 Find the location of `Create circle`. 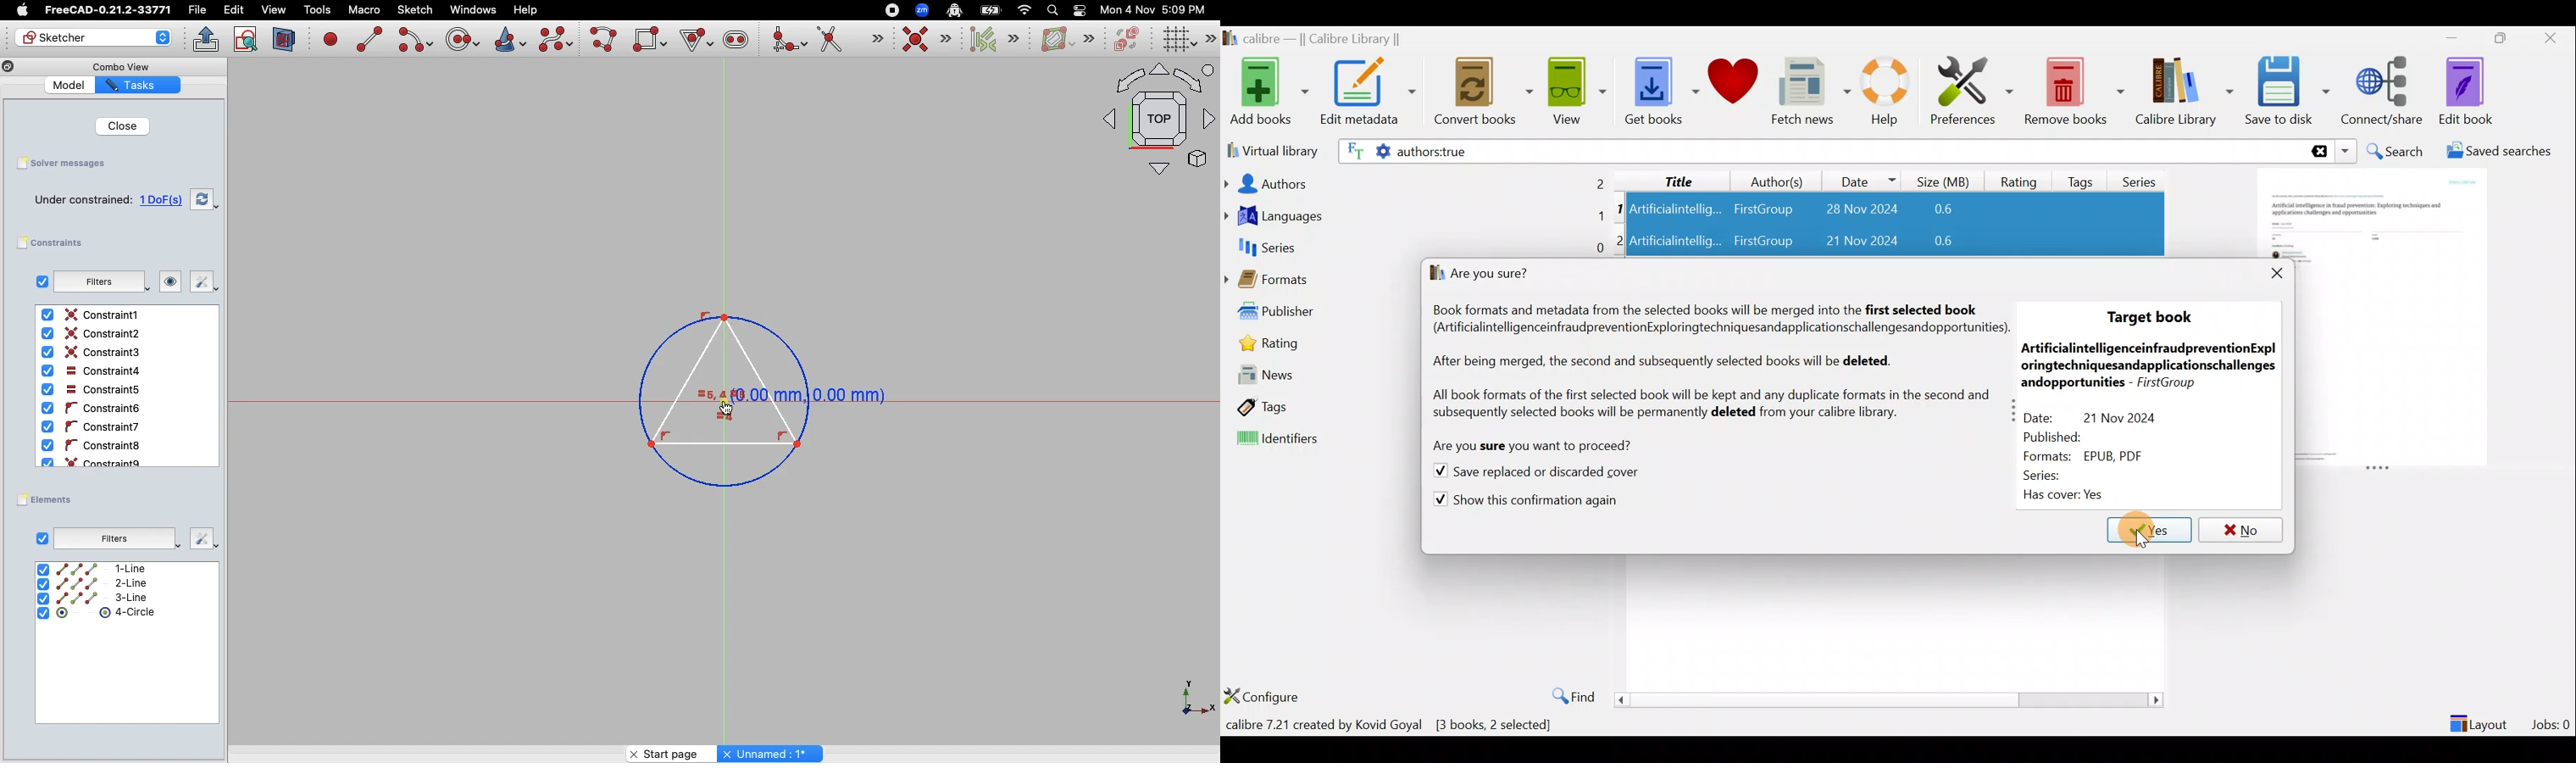

Create circle is located at coordinates (463, 37).